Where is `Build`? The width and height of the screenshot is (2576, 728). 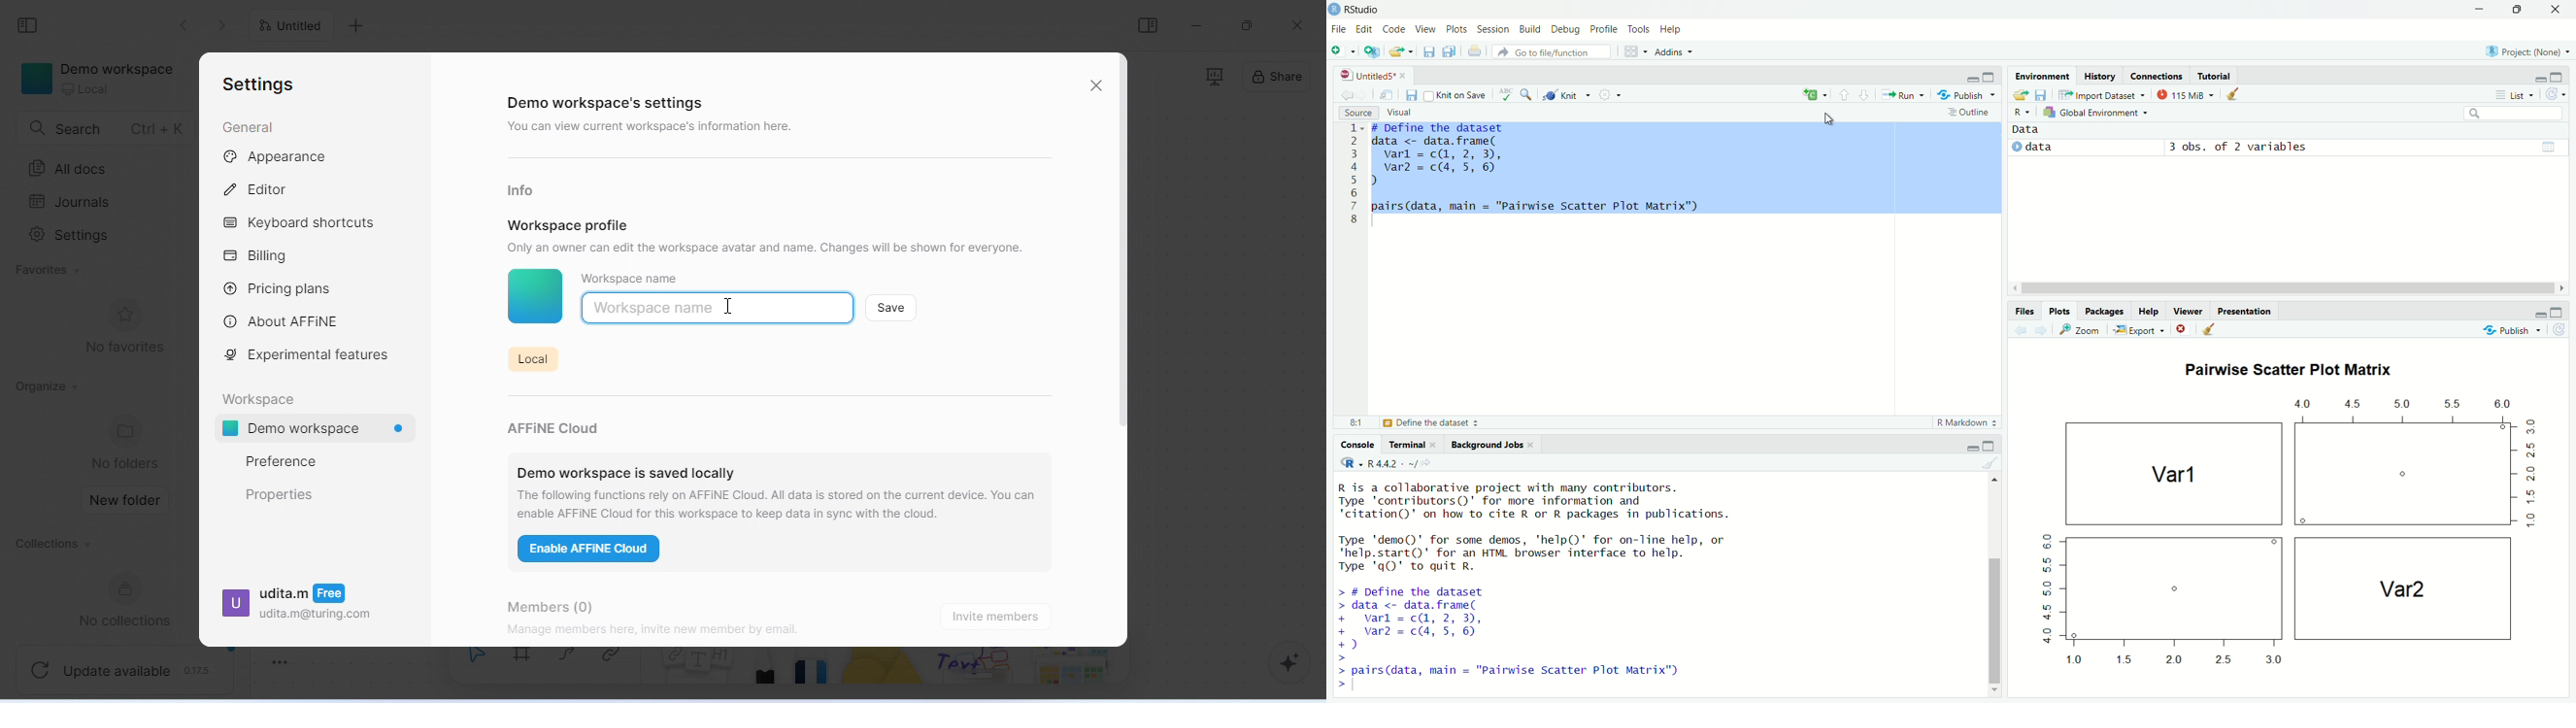
Build is located at coordinates (1531, 29).